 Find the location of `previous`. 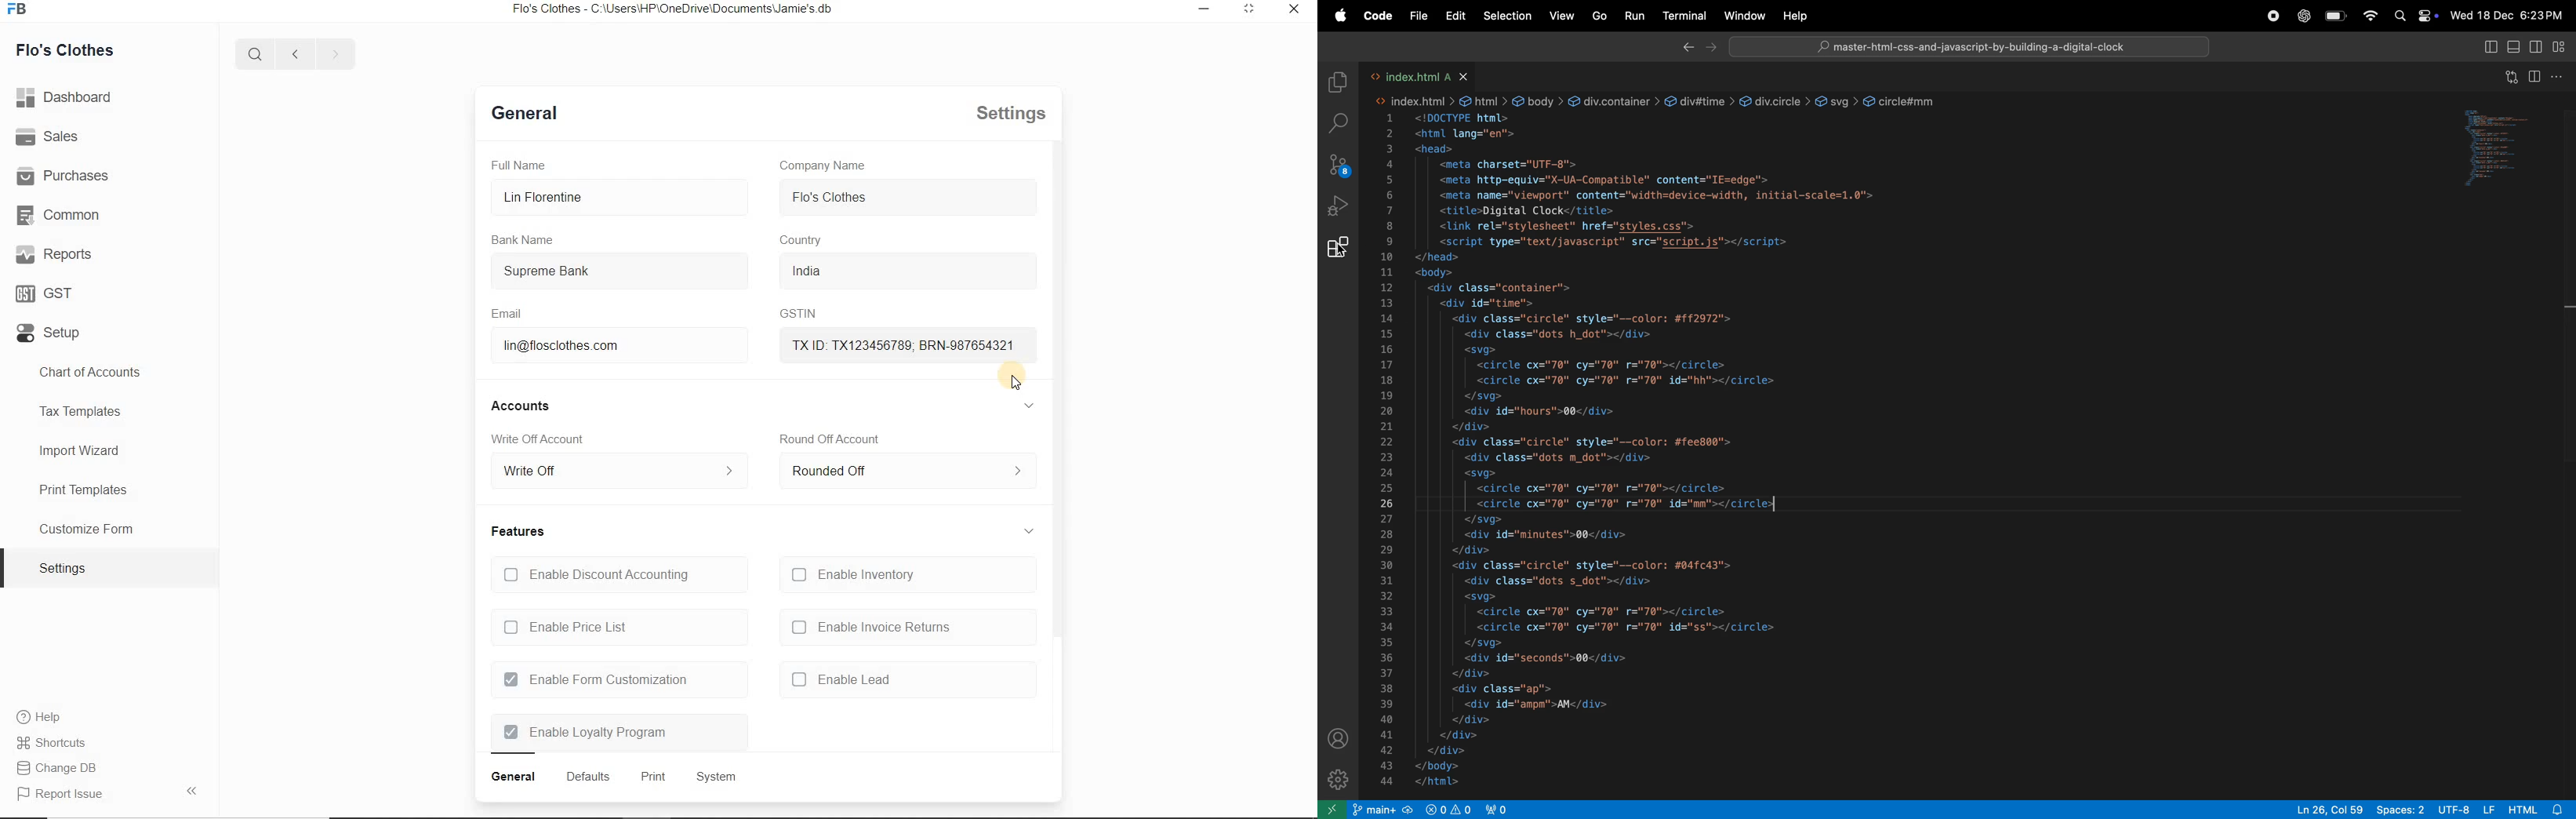

previous is located at coordinates (293, 54).